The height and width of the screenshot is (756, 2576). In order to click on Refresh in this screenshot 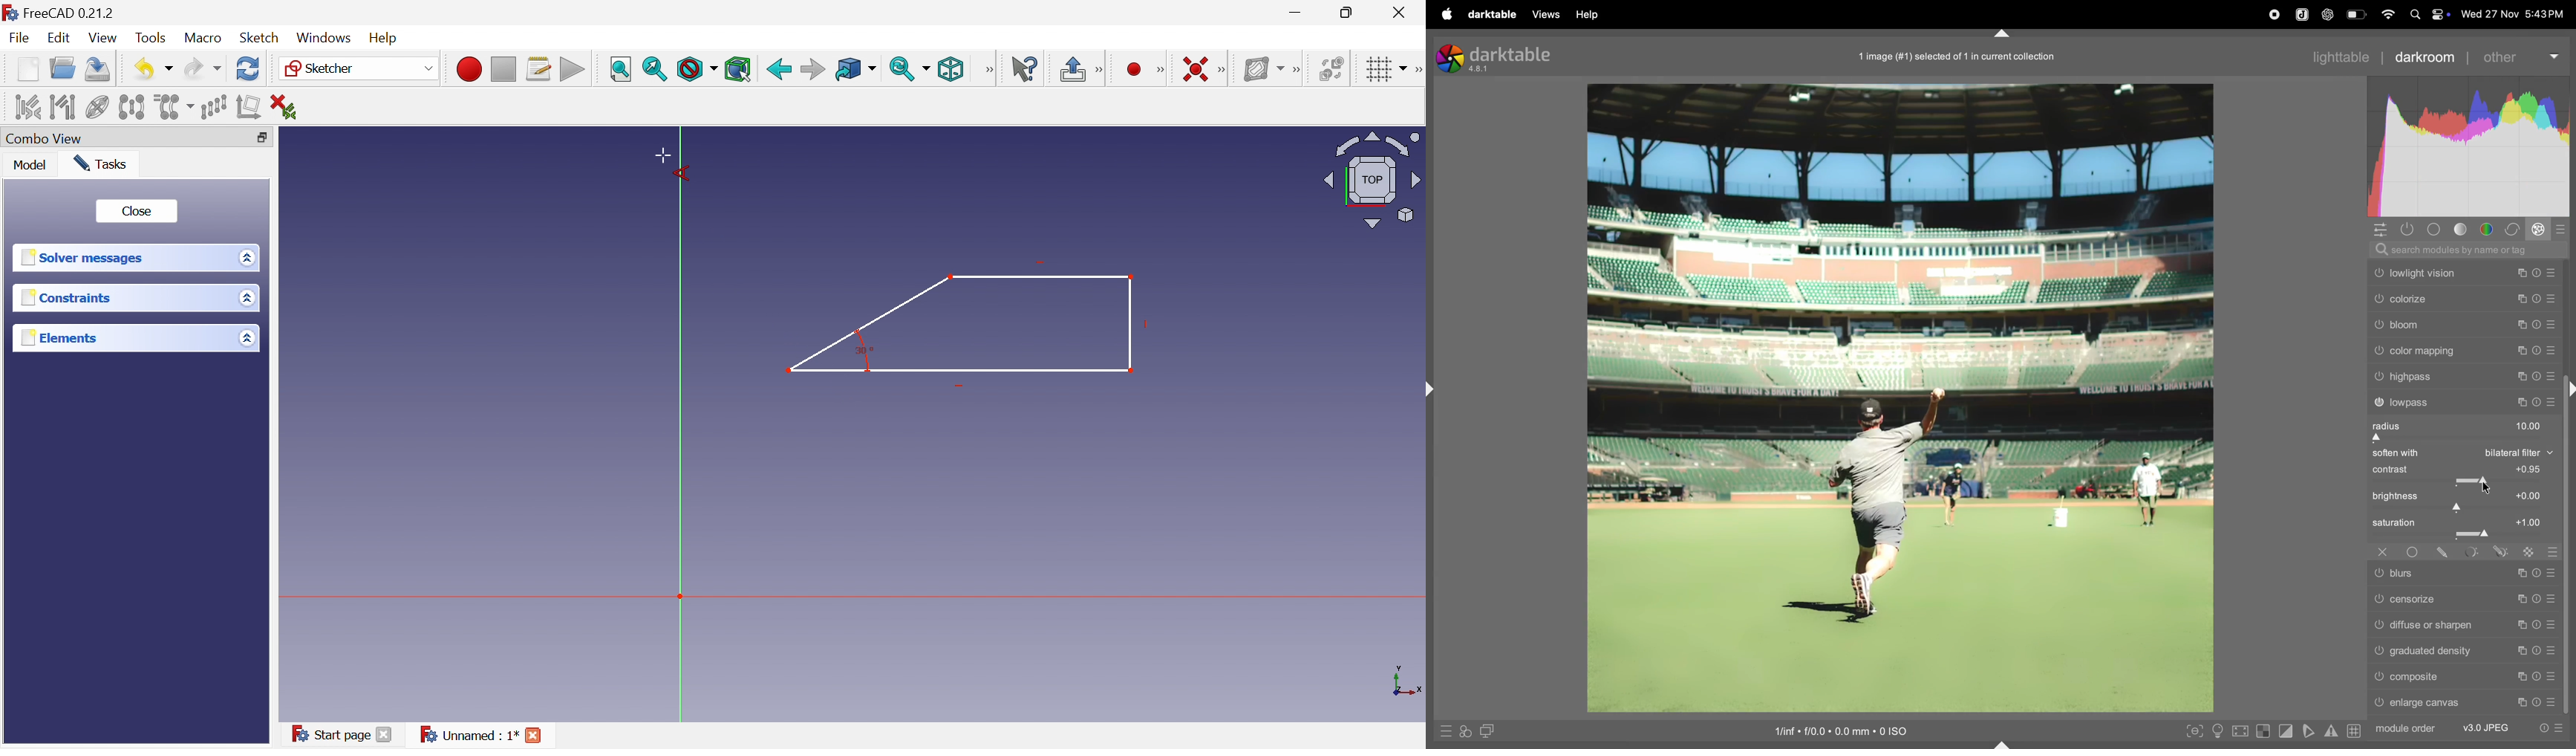, I will do `click(248, 71)`.